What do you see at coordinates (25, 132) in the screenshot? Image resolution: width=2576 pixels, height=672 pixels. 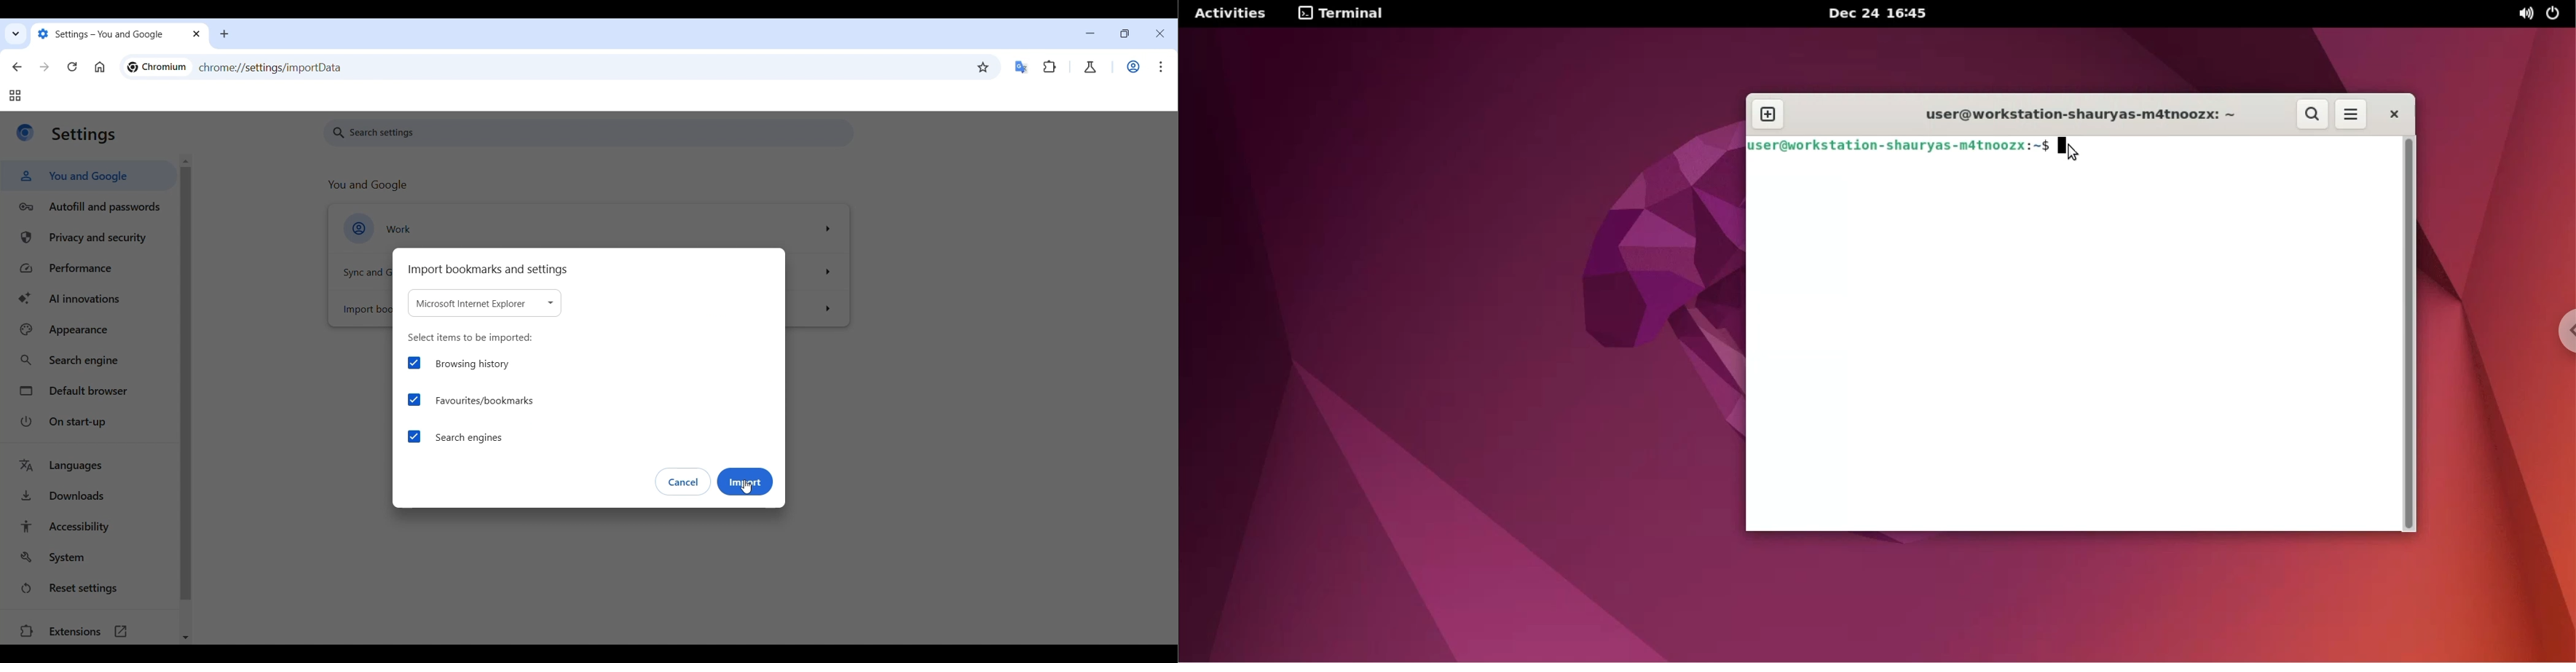 I see `Logo of current site` at bounding box center [25, 132].